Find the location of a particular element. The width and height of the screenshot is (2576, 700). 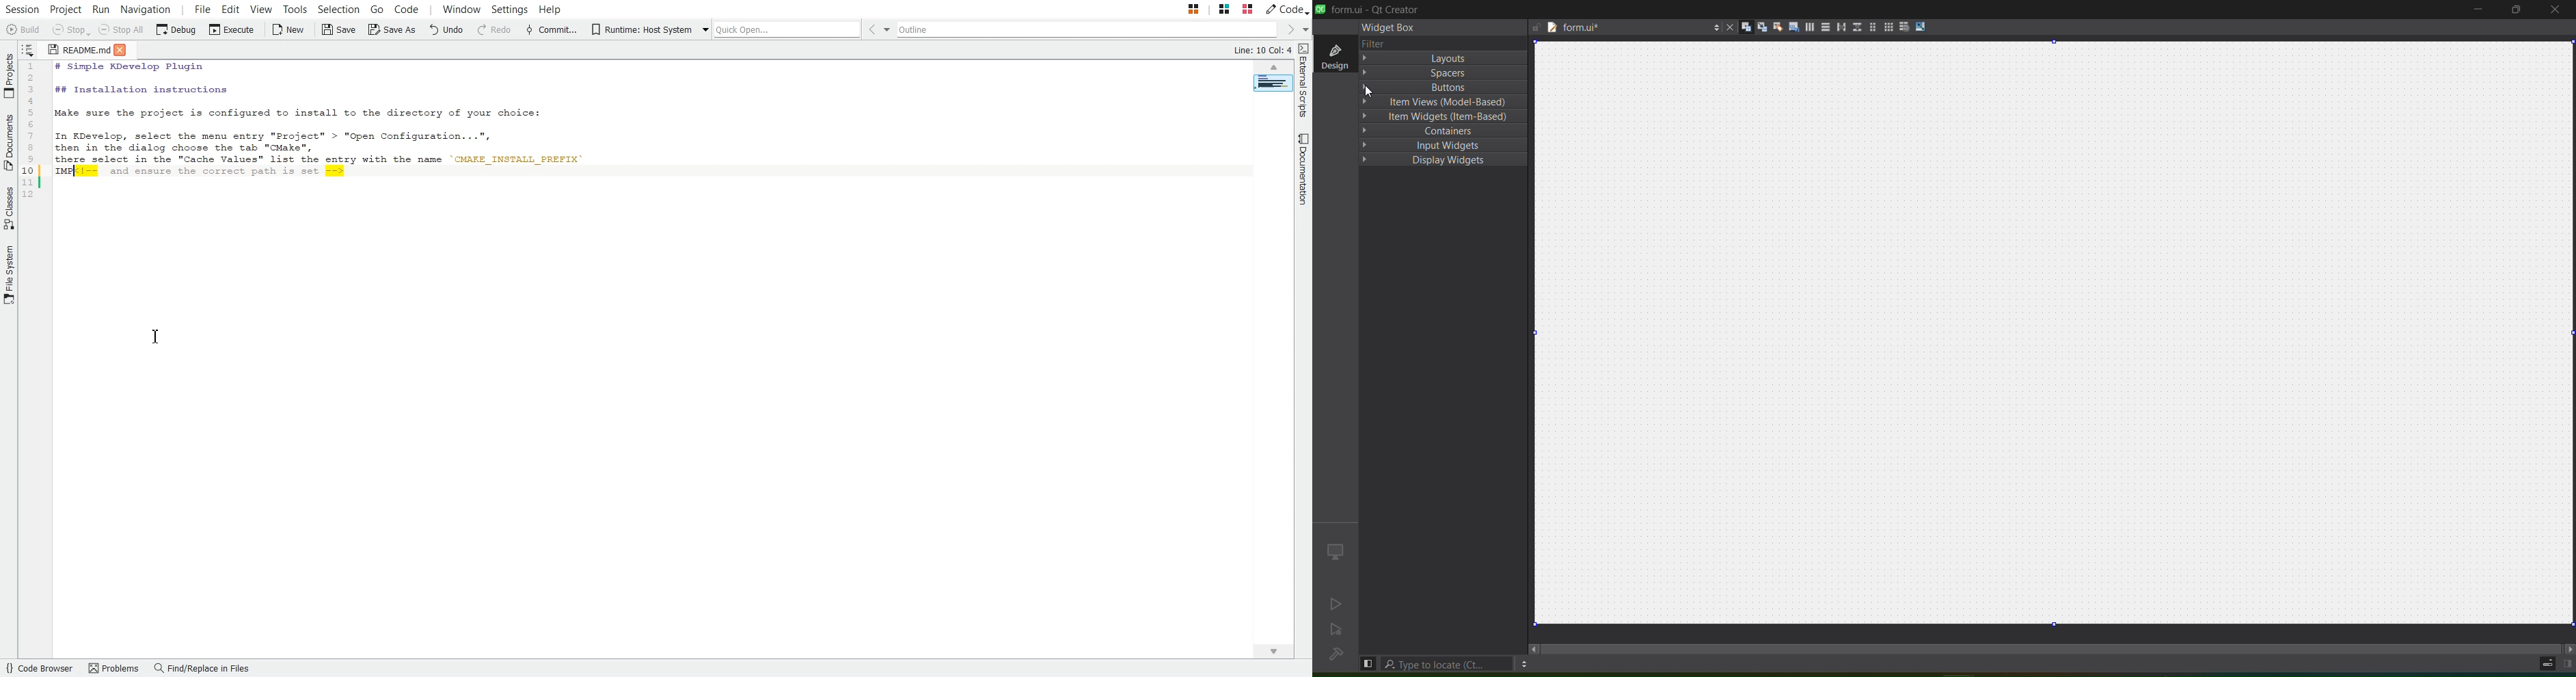

text is located at coordinates (1377, 43).